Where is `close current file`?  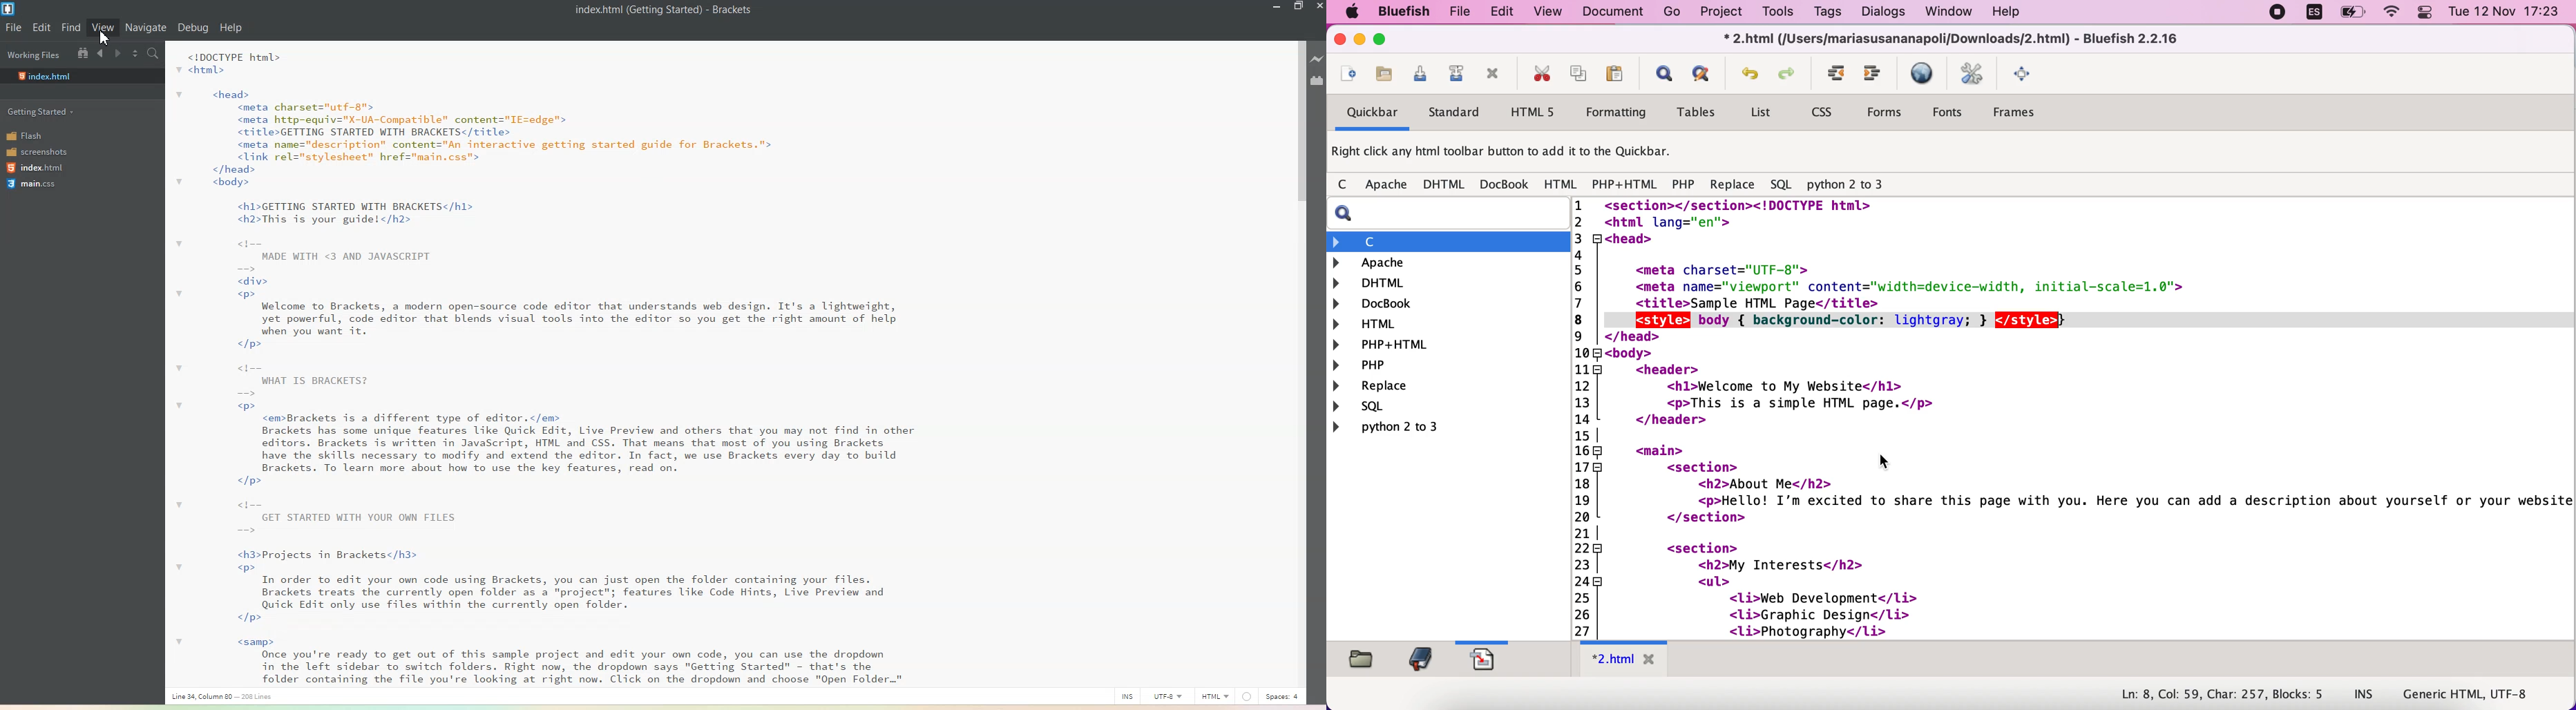 close current file is located at coordinates (1497, 74).